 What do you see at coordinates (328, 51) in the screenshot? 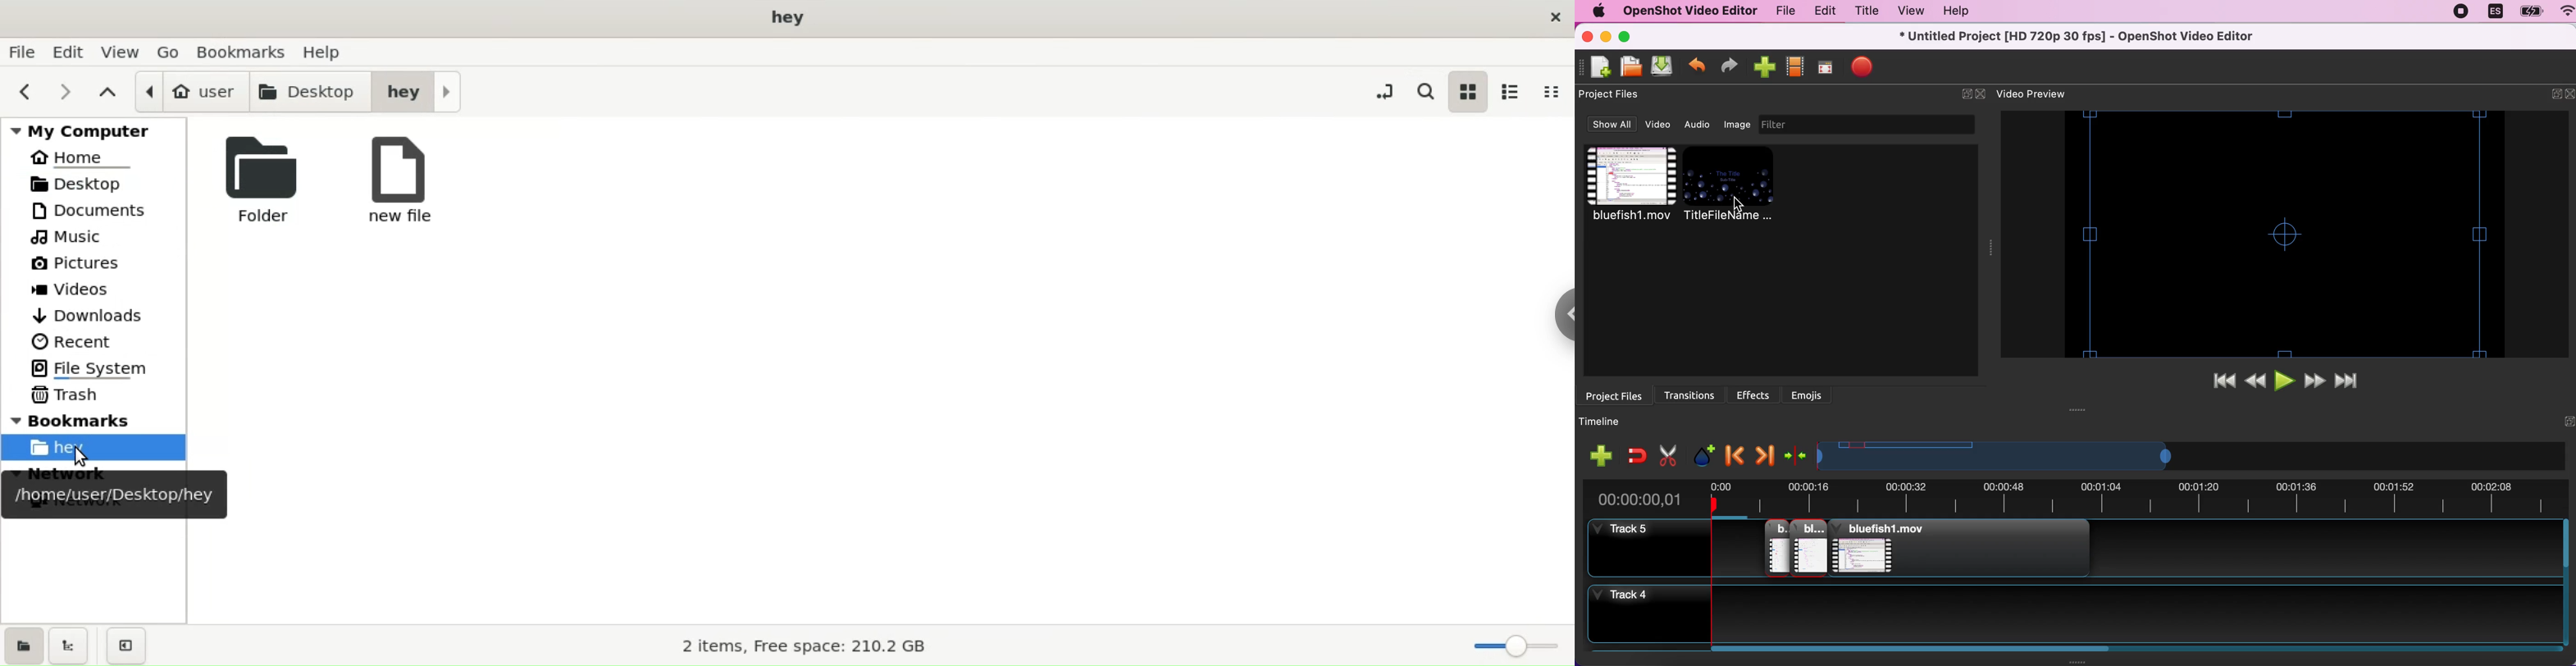
I see `help` at bounding box center [328, 51].